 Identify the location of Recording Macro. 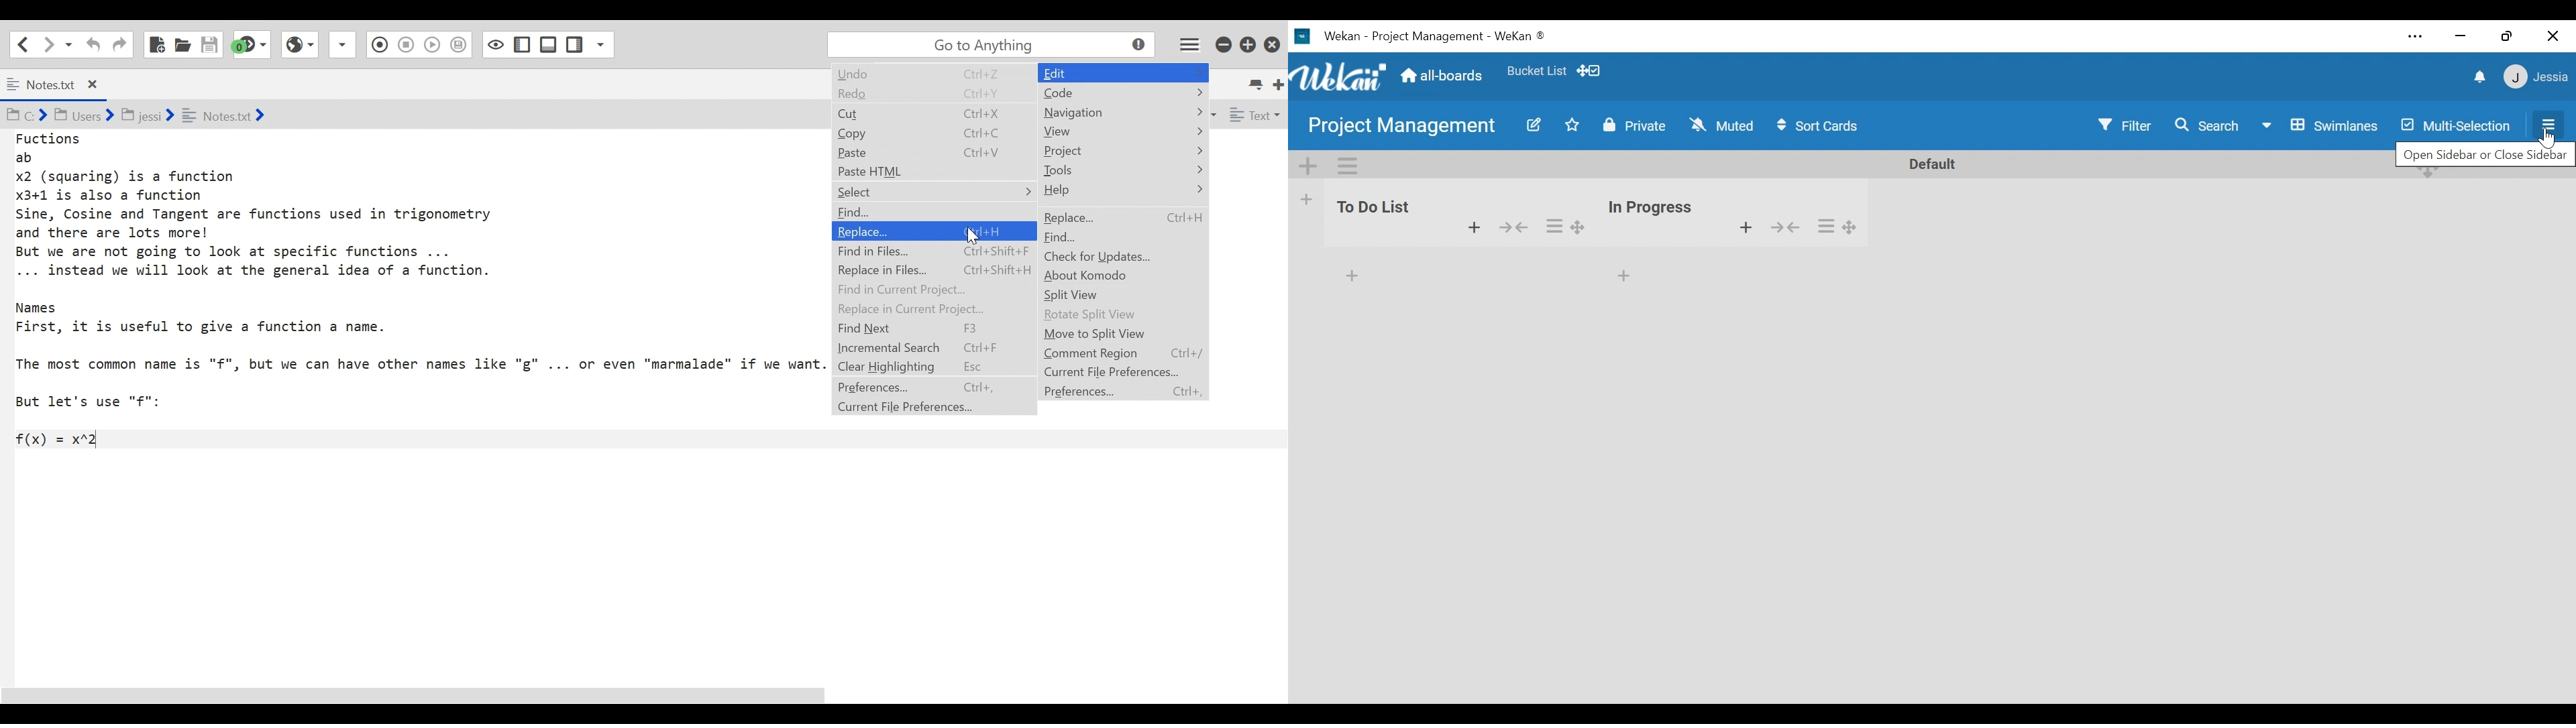
(343, 44).